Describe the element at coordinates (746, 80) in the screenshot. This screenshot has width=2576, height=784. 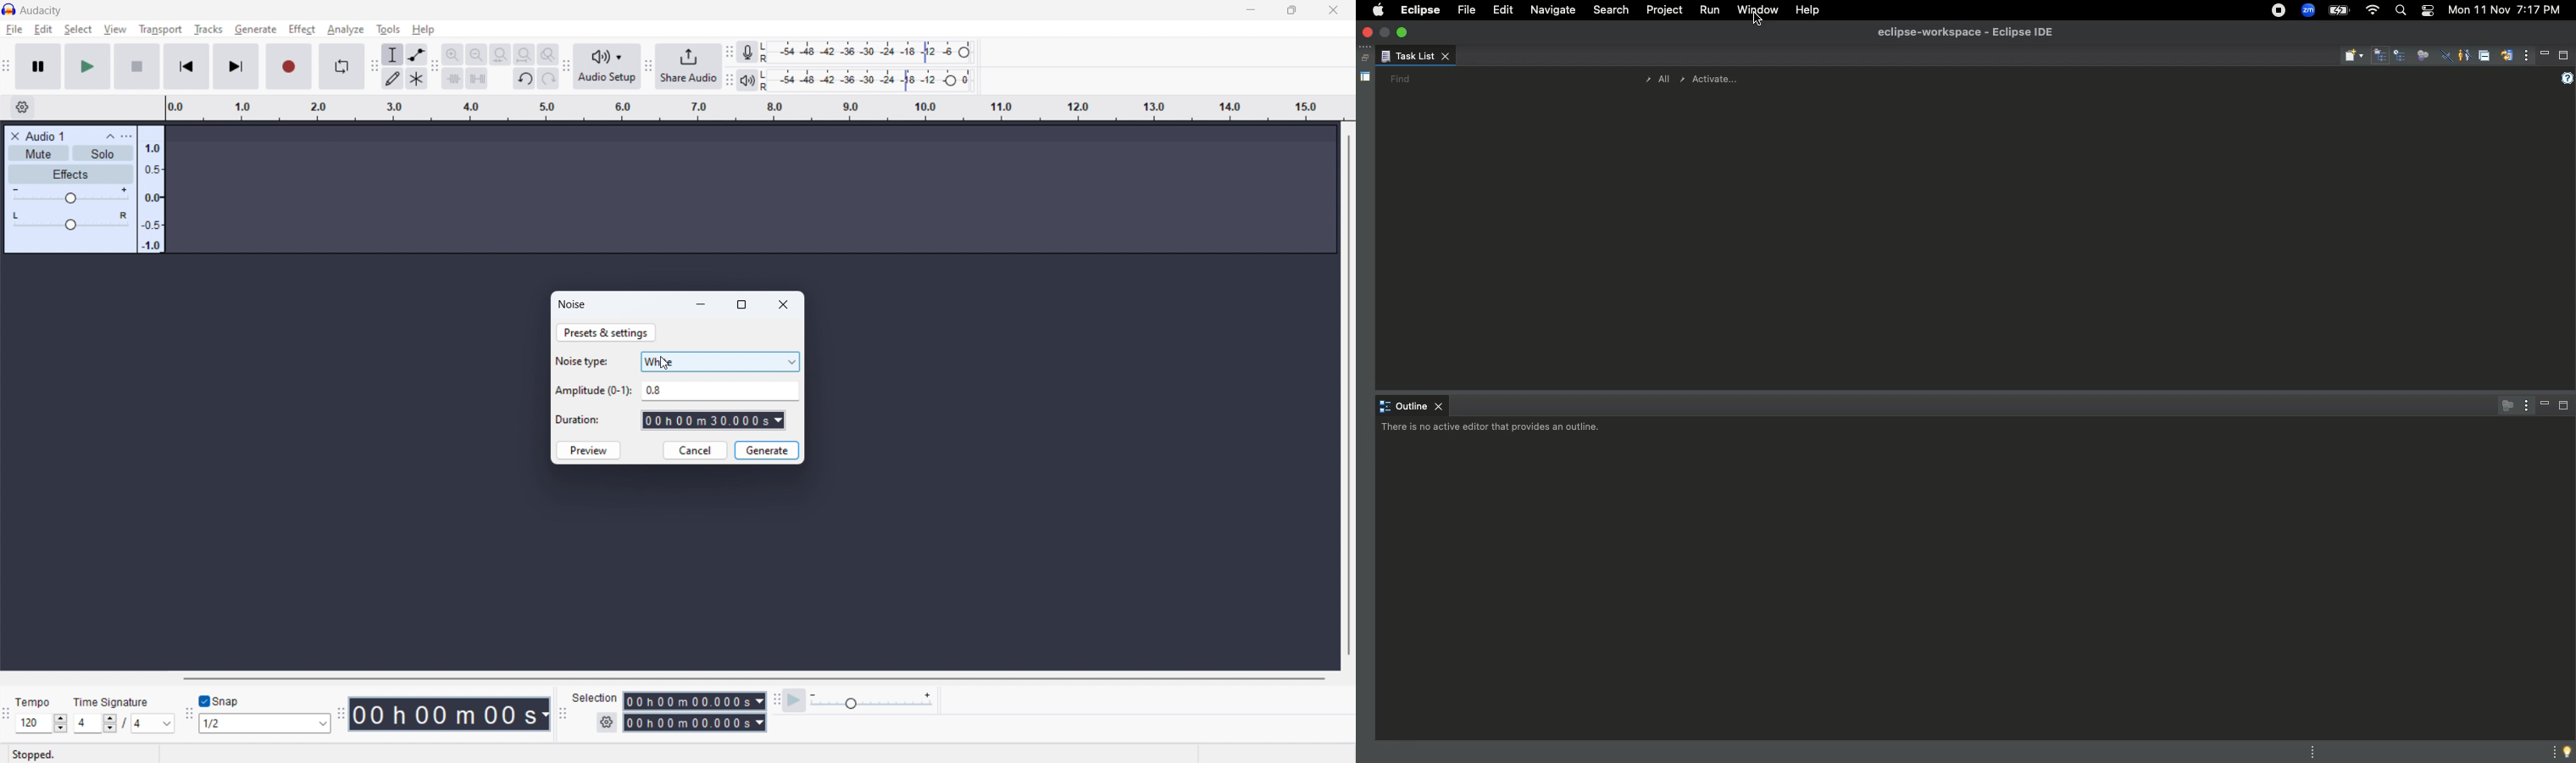
I see `playback meter ` at that location.